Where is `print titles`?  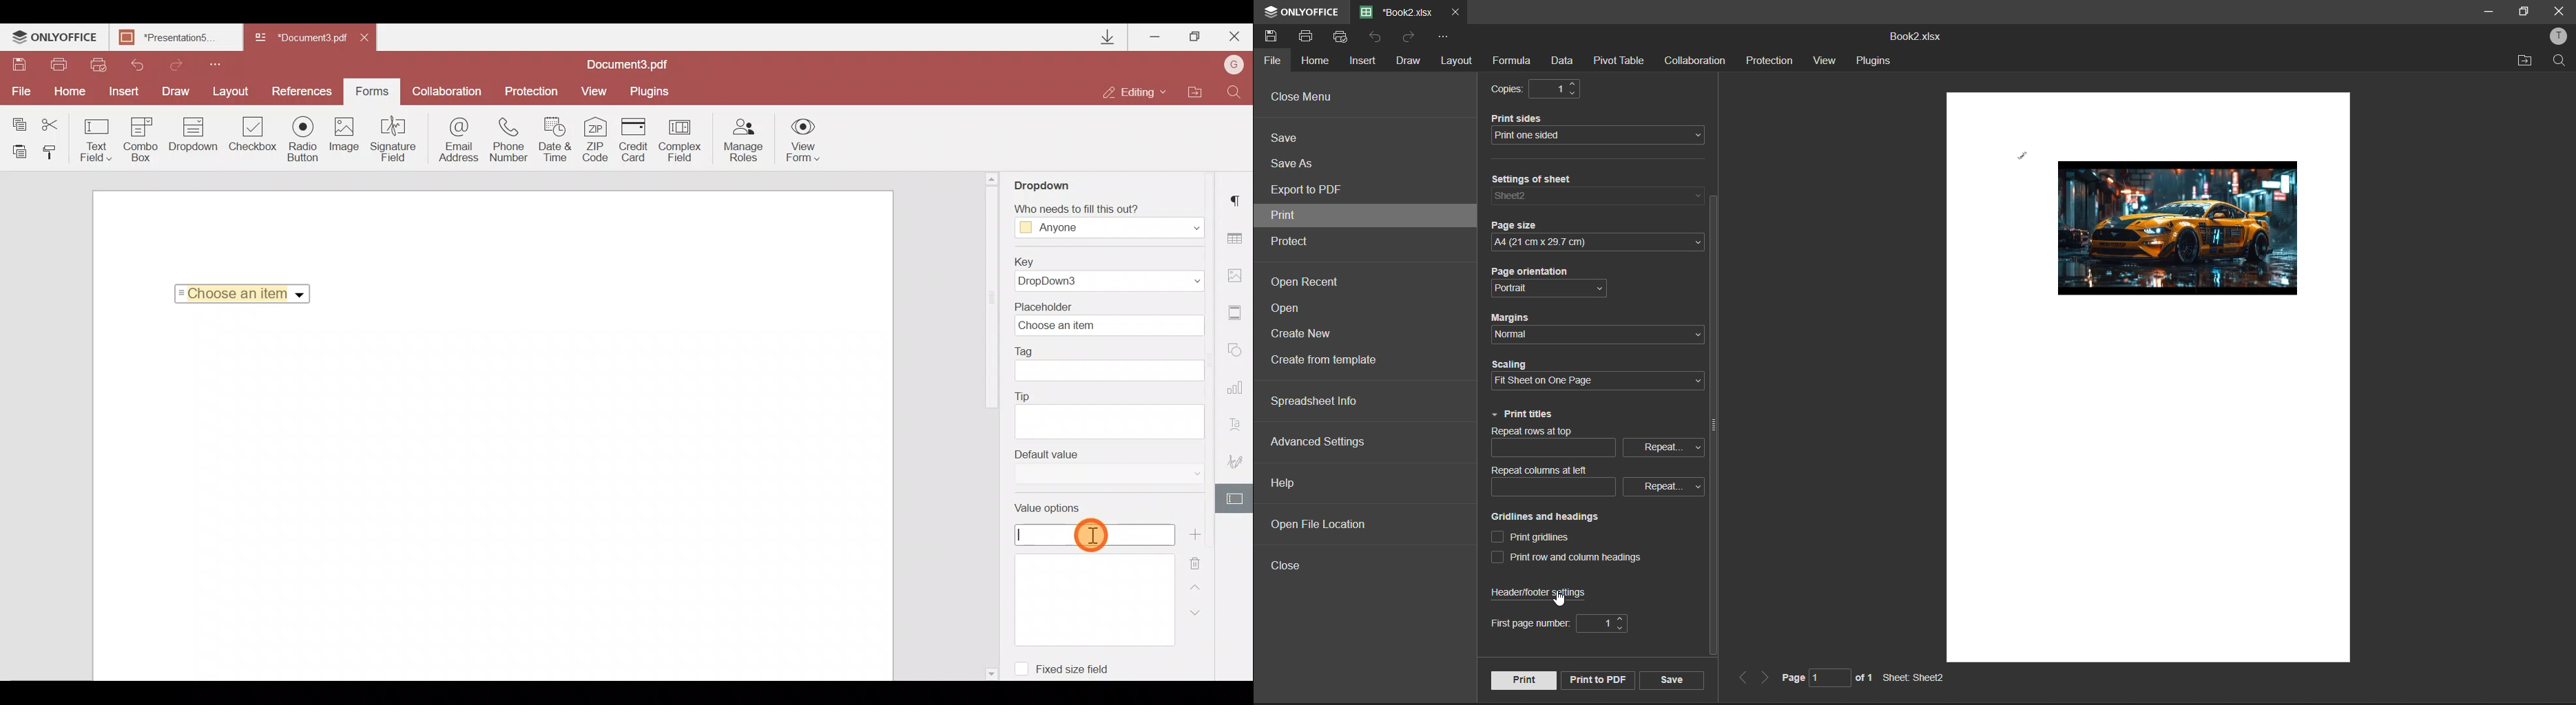 print titles is located at coordinates (1523, 414).